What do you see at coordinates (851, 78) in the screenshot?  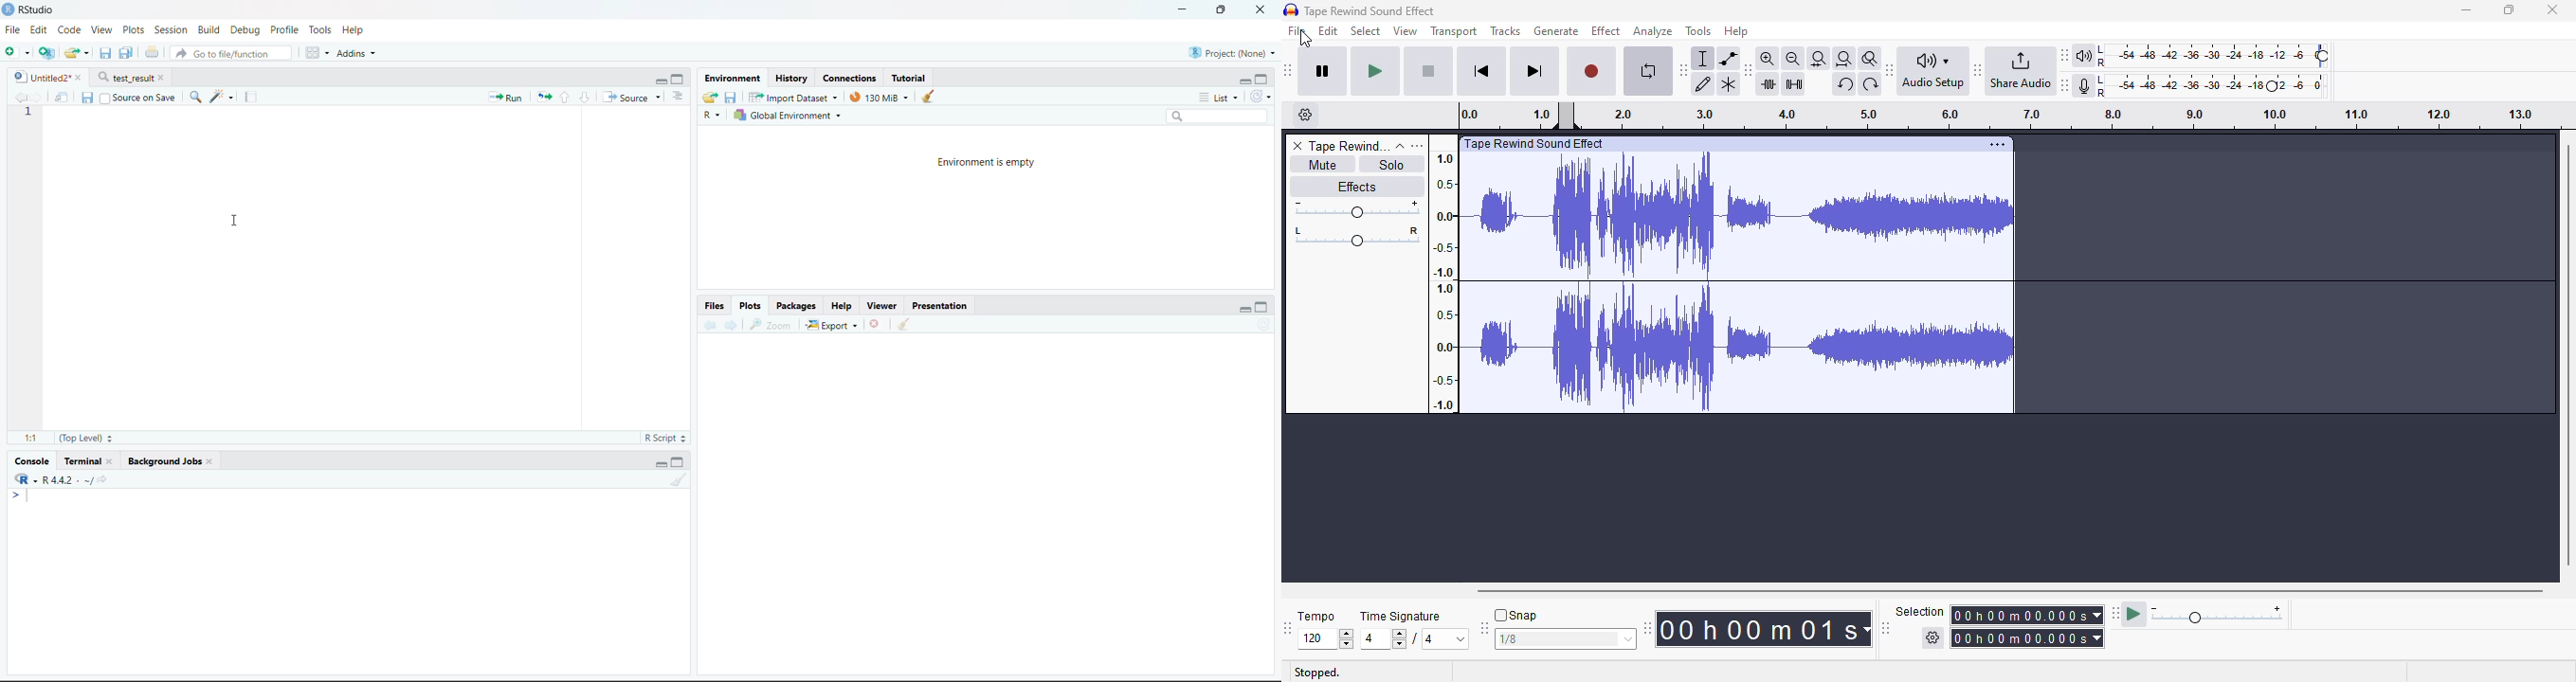 I see `Connections` at bounding box center [851, 78].